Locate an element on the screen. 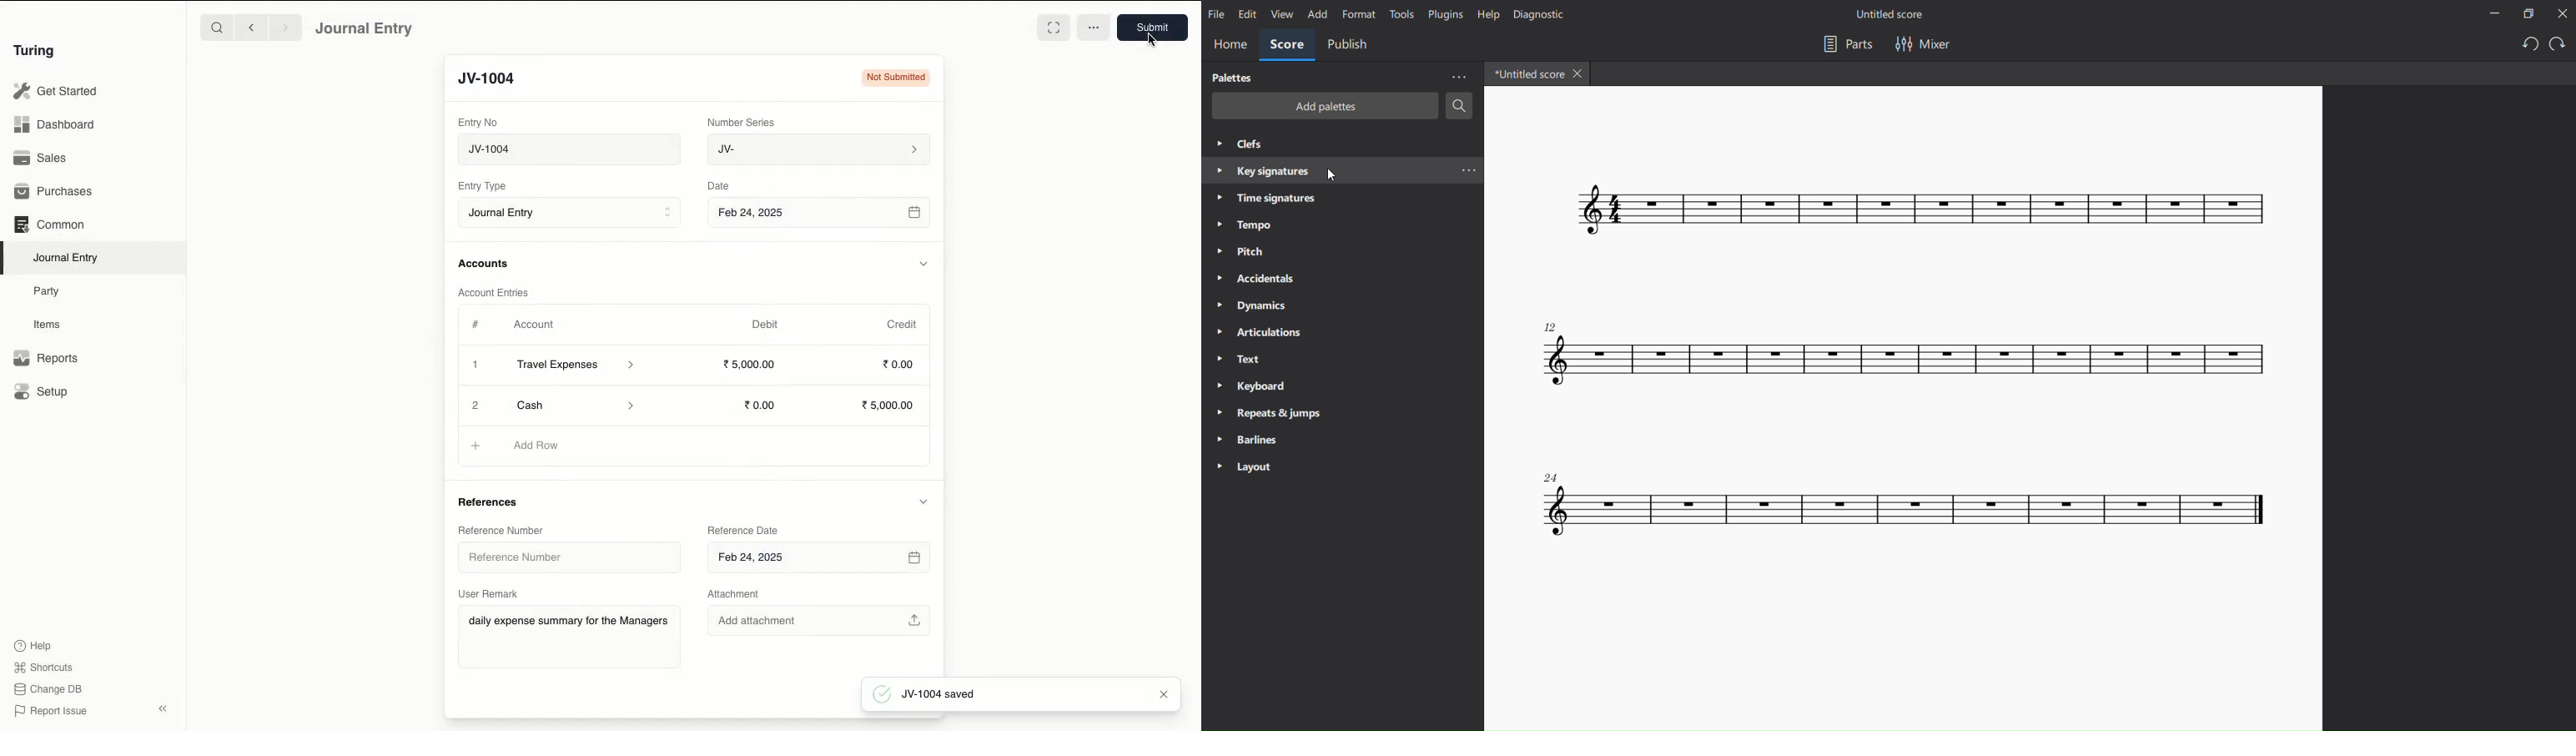  JV- is located at coordinates (820, 150).